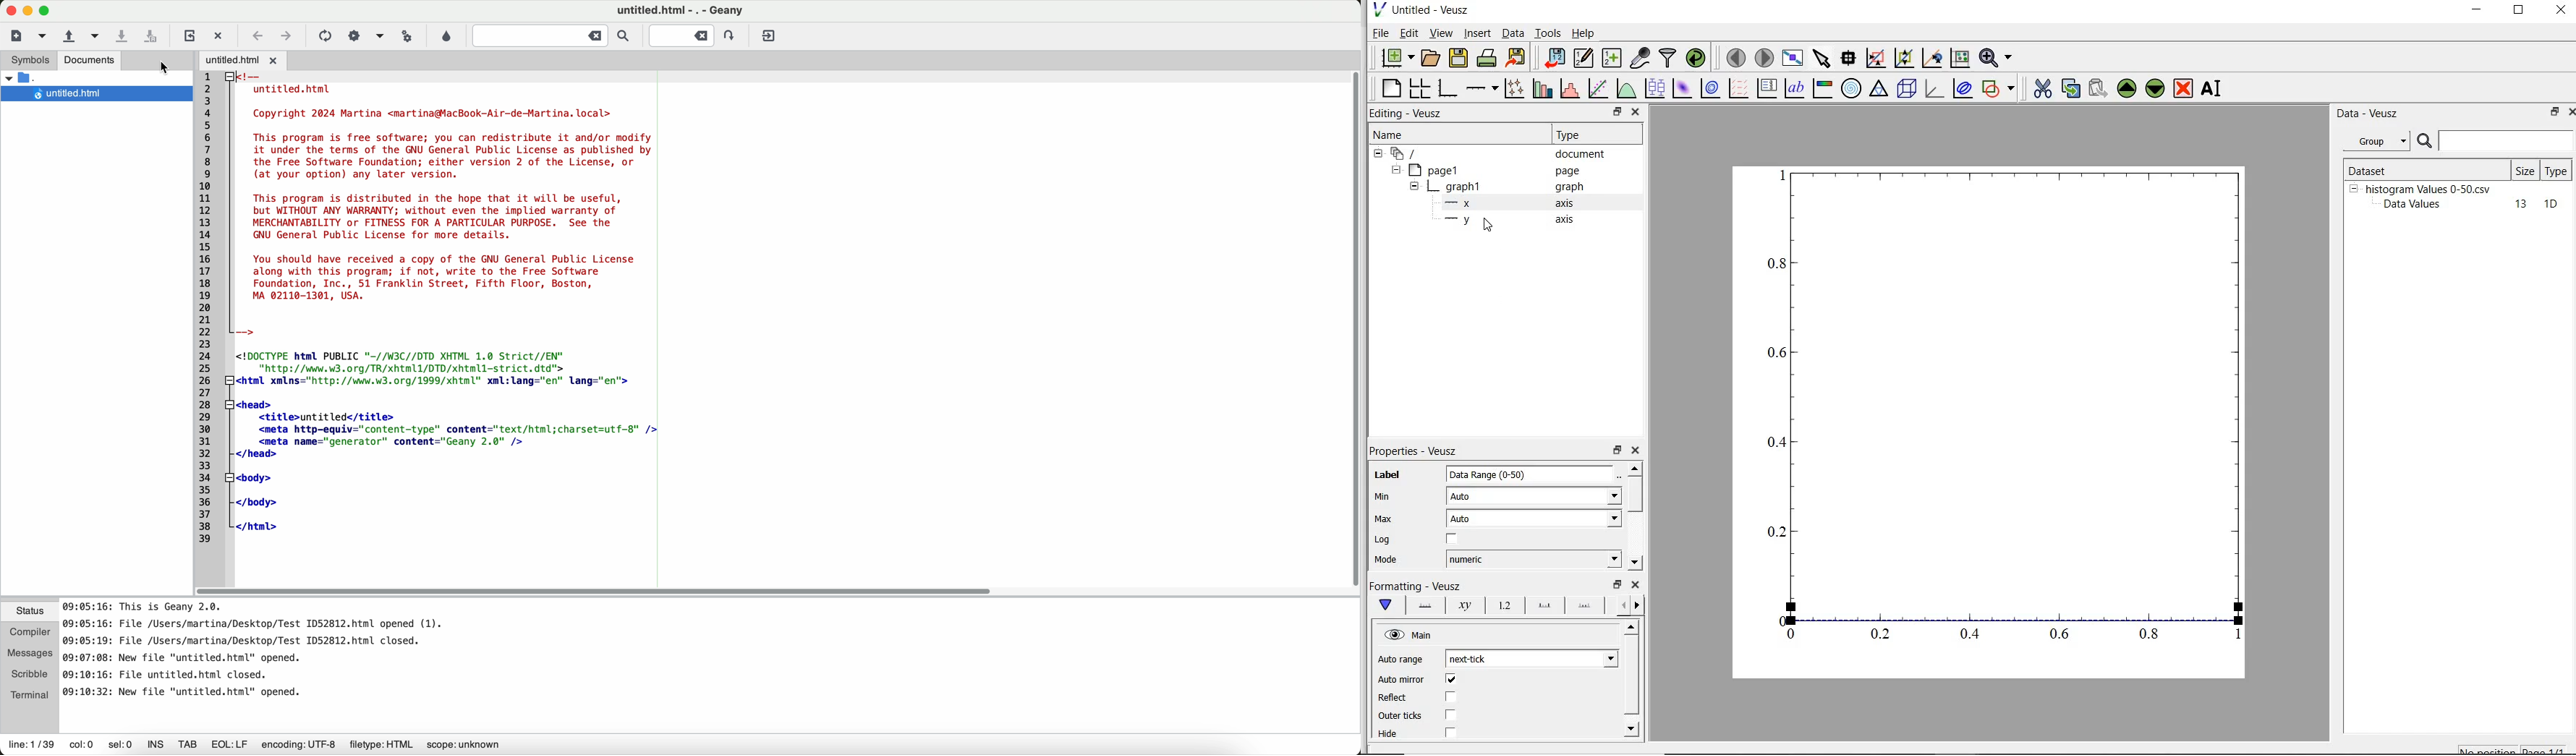 This screenshot has width=2576, height=756. What do you see at coordinates (1450, 697) in the screenshot?
I see `checkbox` at bounding box center [1450, 697].